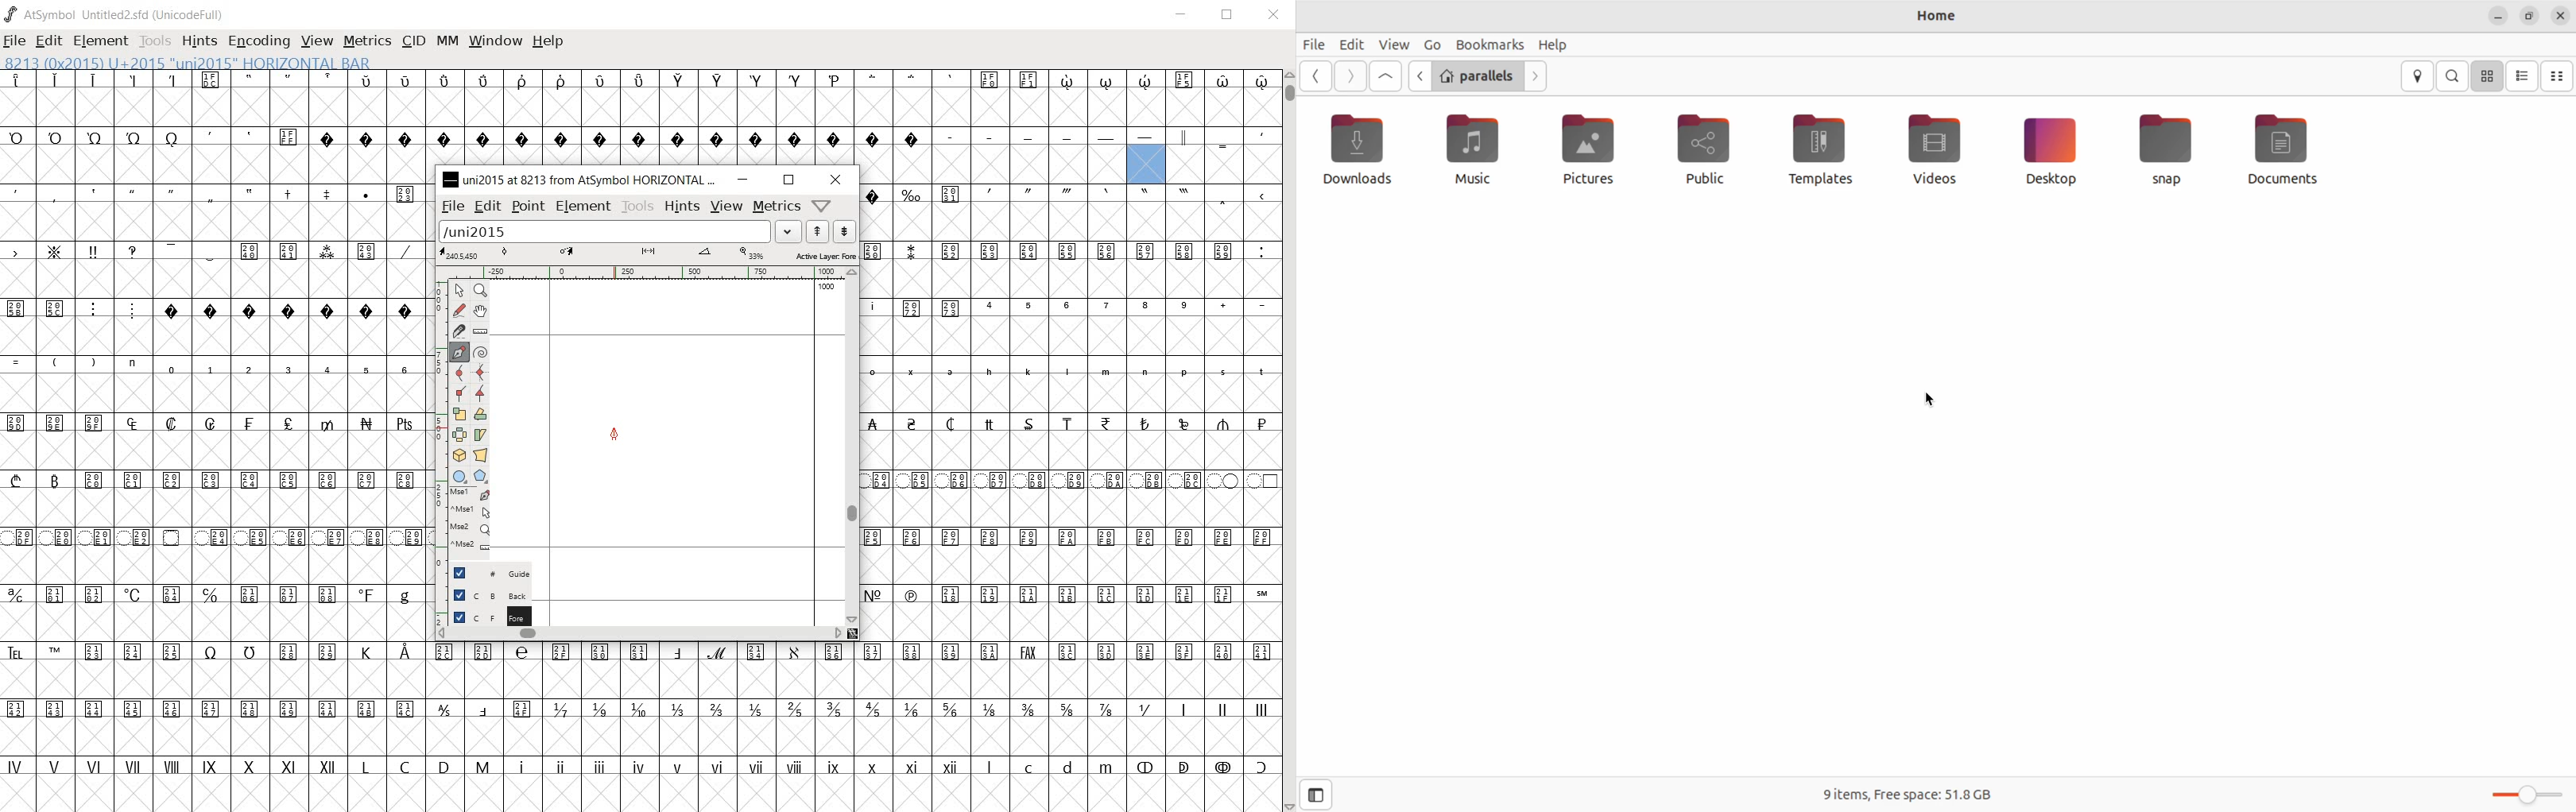  I want to click on FILE, so click(17, 40).